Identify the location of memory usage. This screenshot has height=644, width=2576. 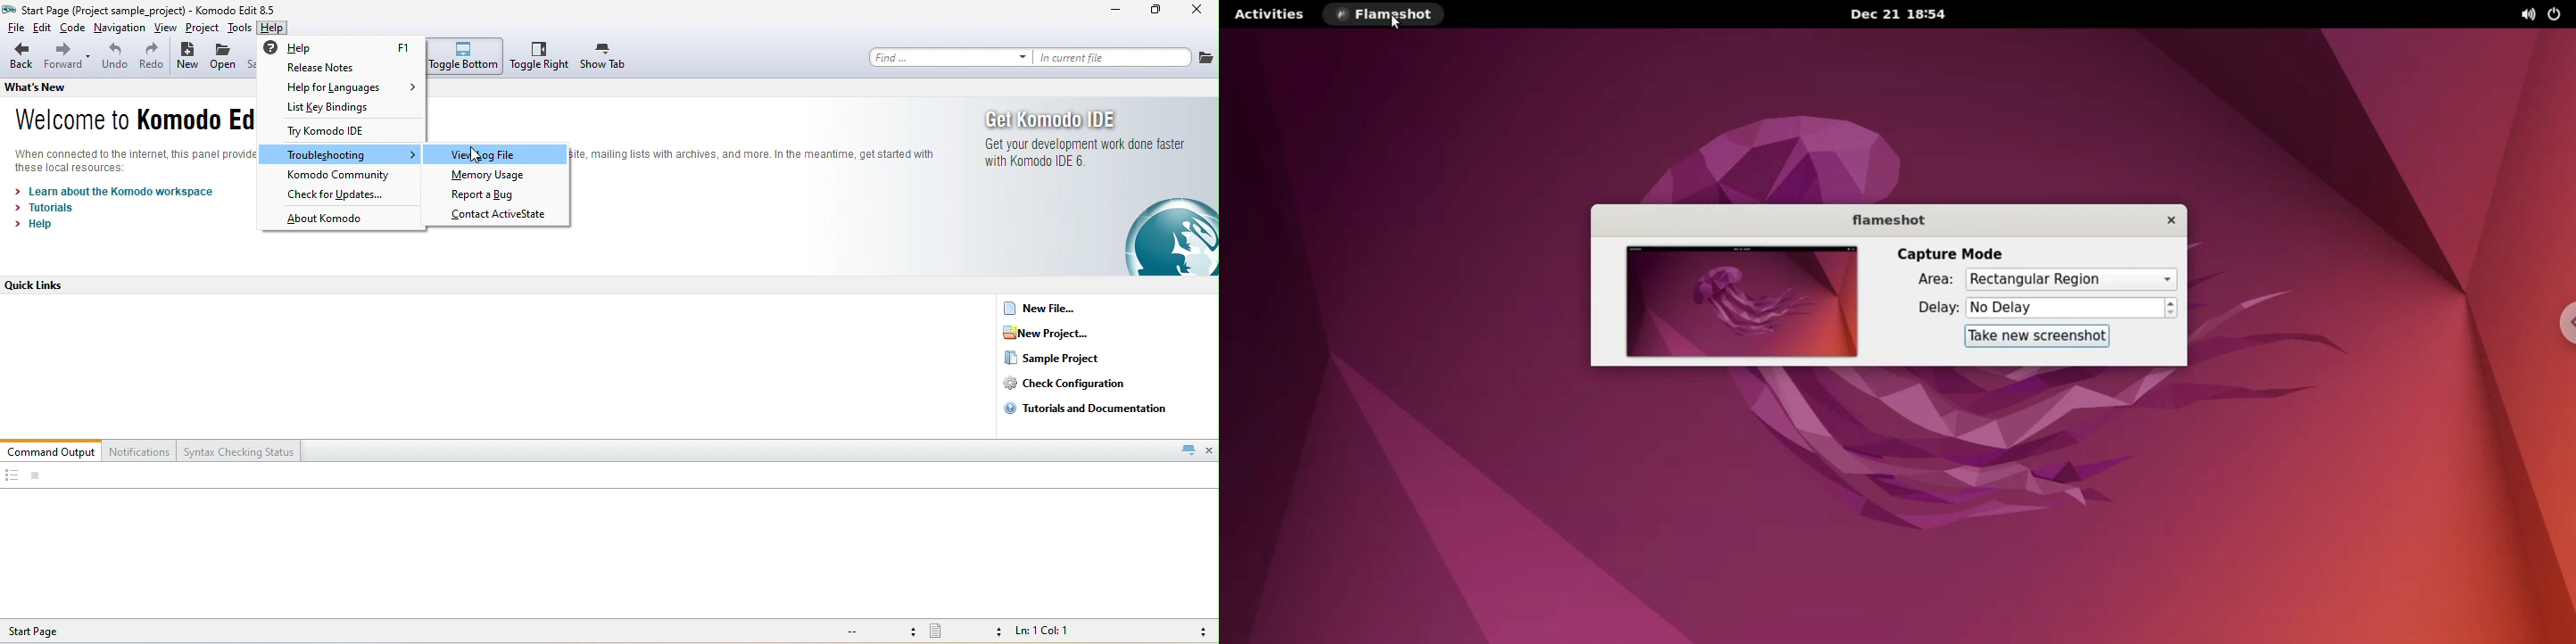
(492, 177).